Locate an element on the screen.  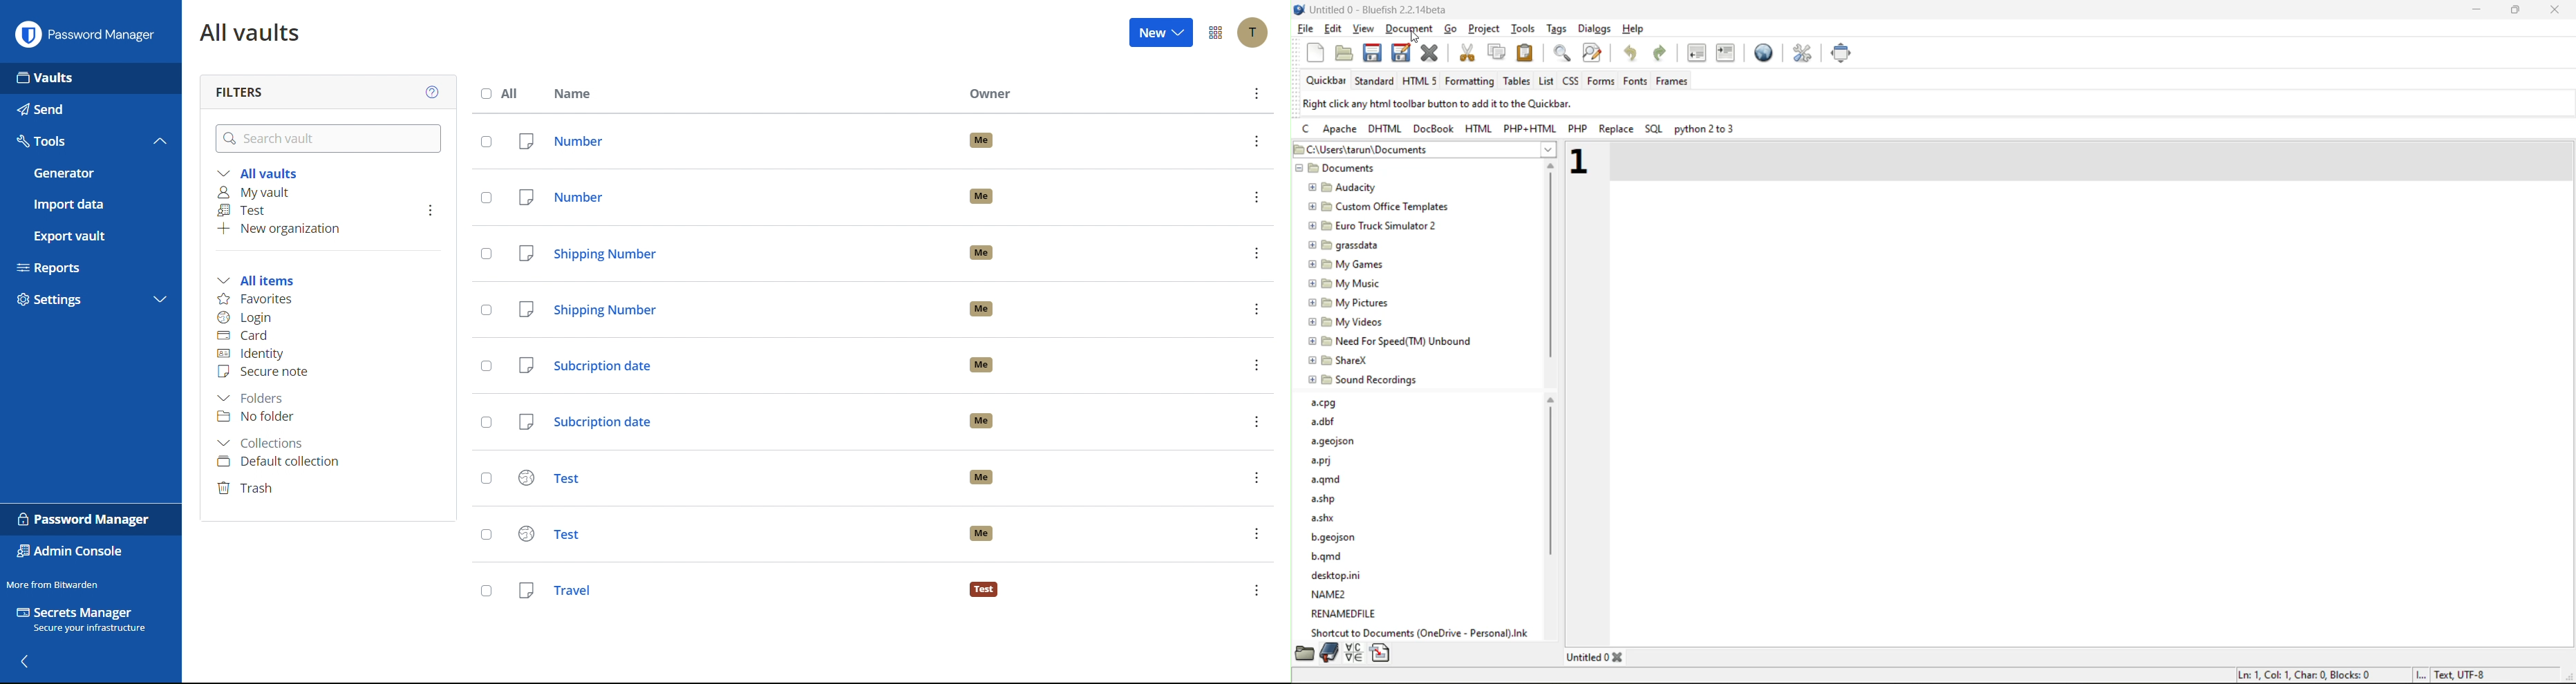
New is located at coordinates (1163, 32).